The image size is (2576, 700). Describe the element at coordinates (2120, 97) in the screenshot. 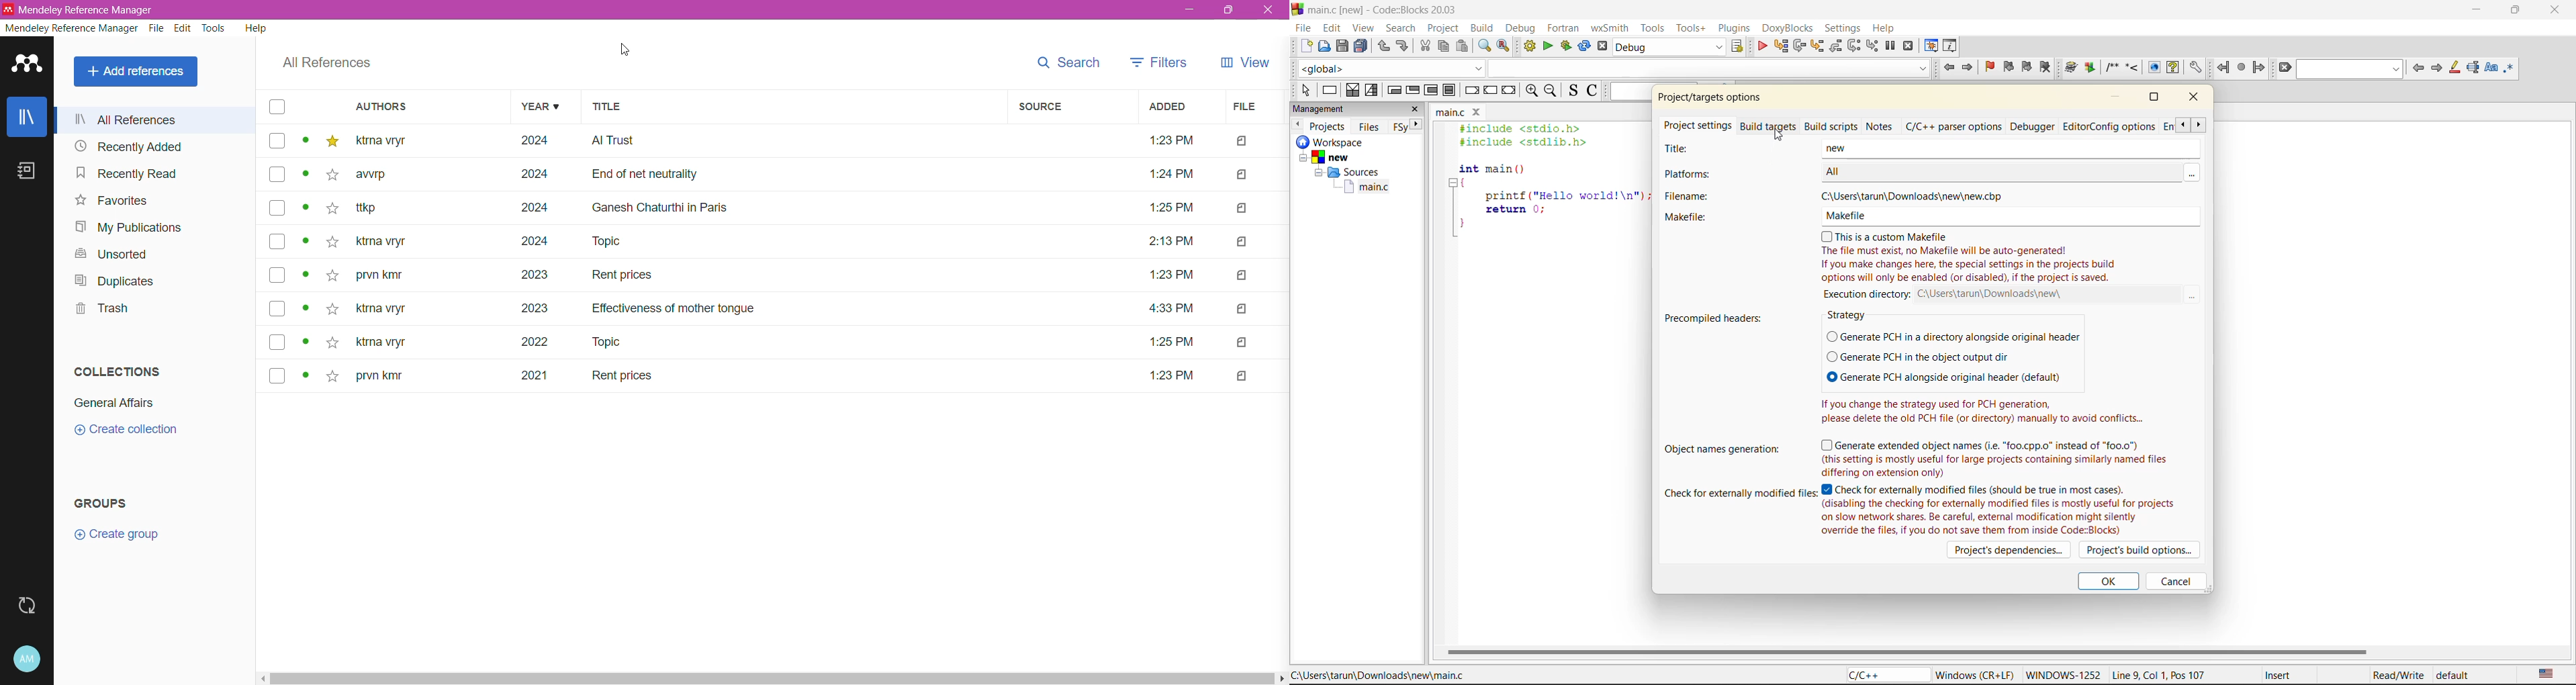

I see `minimize` at that location.